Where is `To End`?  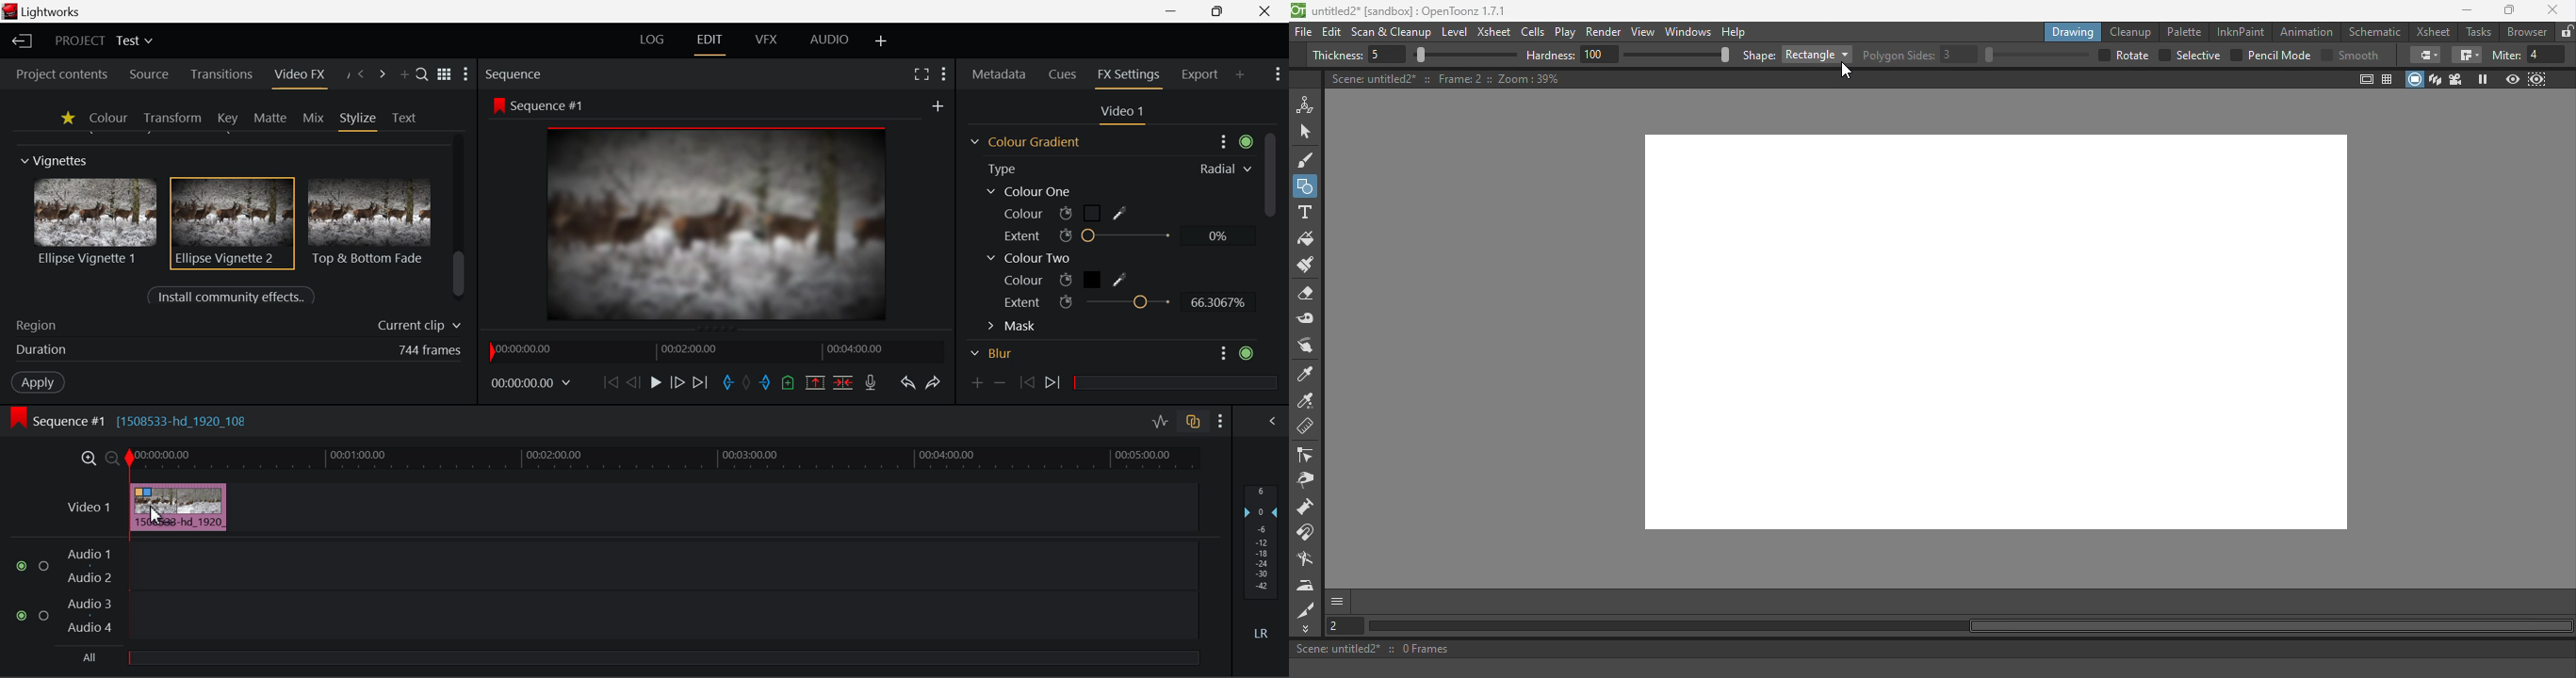
To End is located at coordinates (702, 381).